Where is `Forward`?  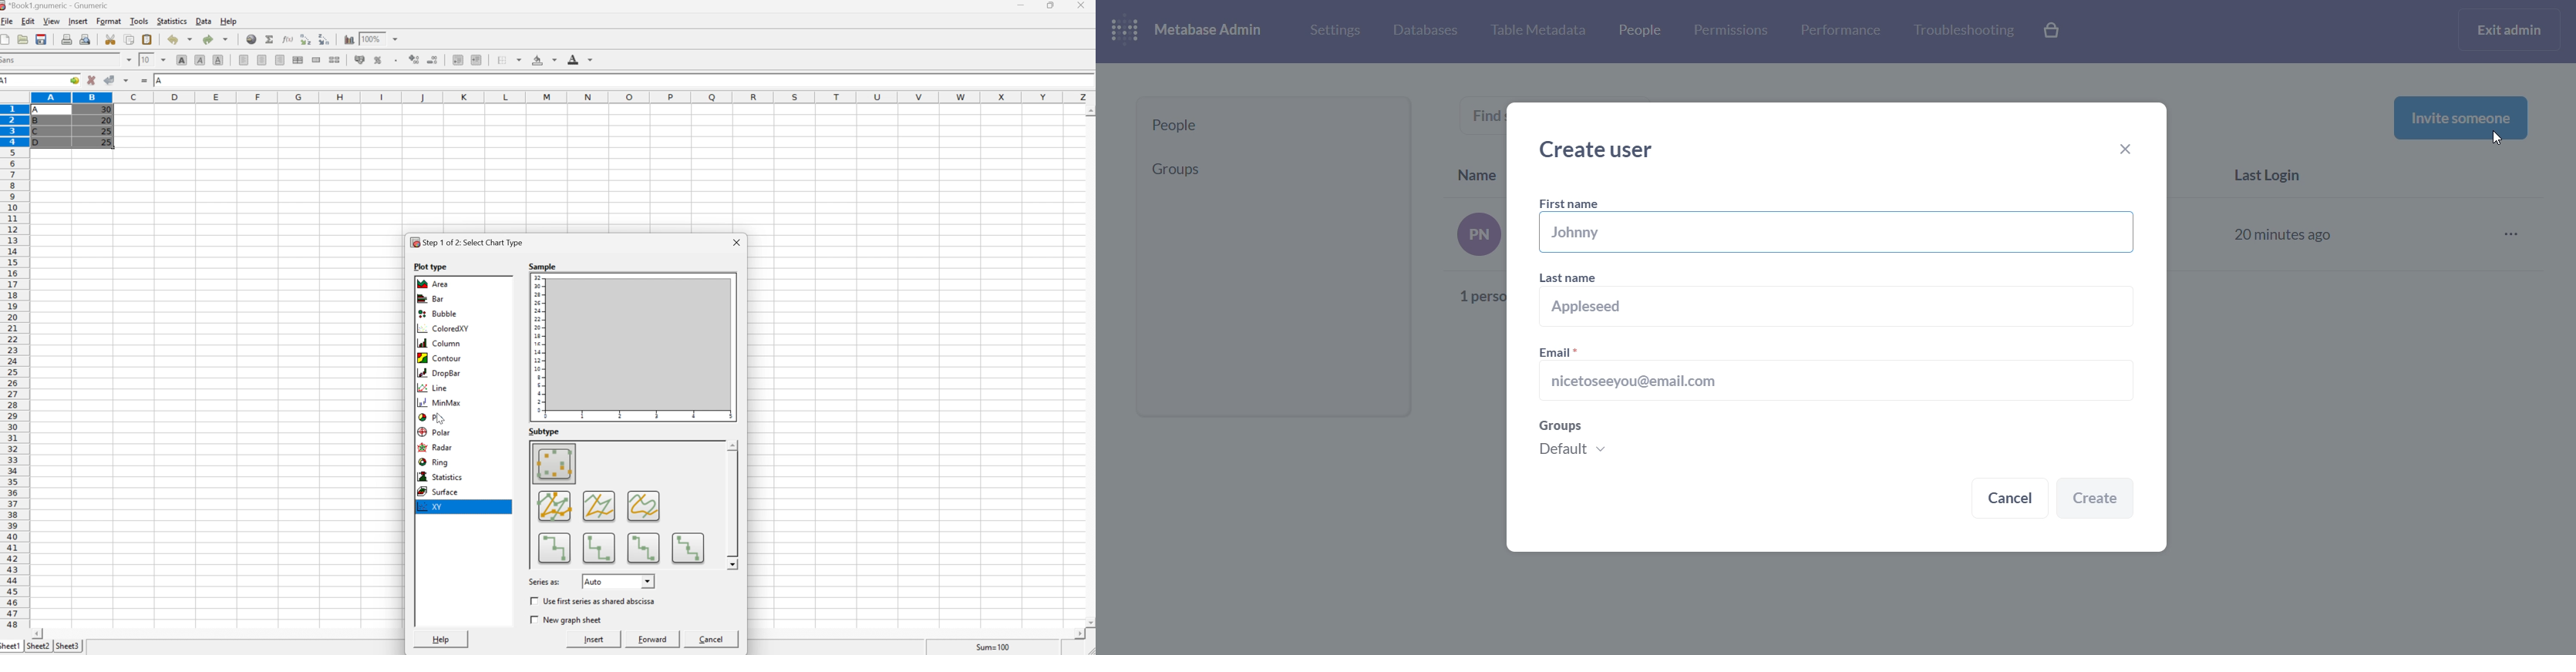 Forward is located at coordinates (653, 639).